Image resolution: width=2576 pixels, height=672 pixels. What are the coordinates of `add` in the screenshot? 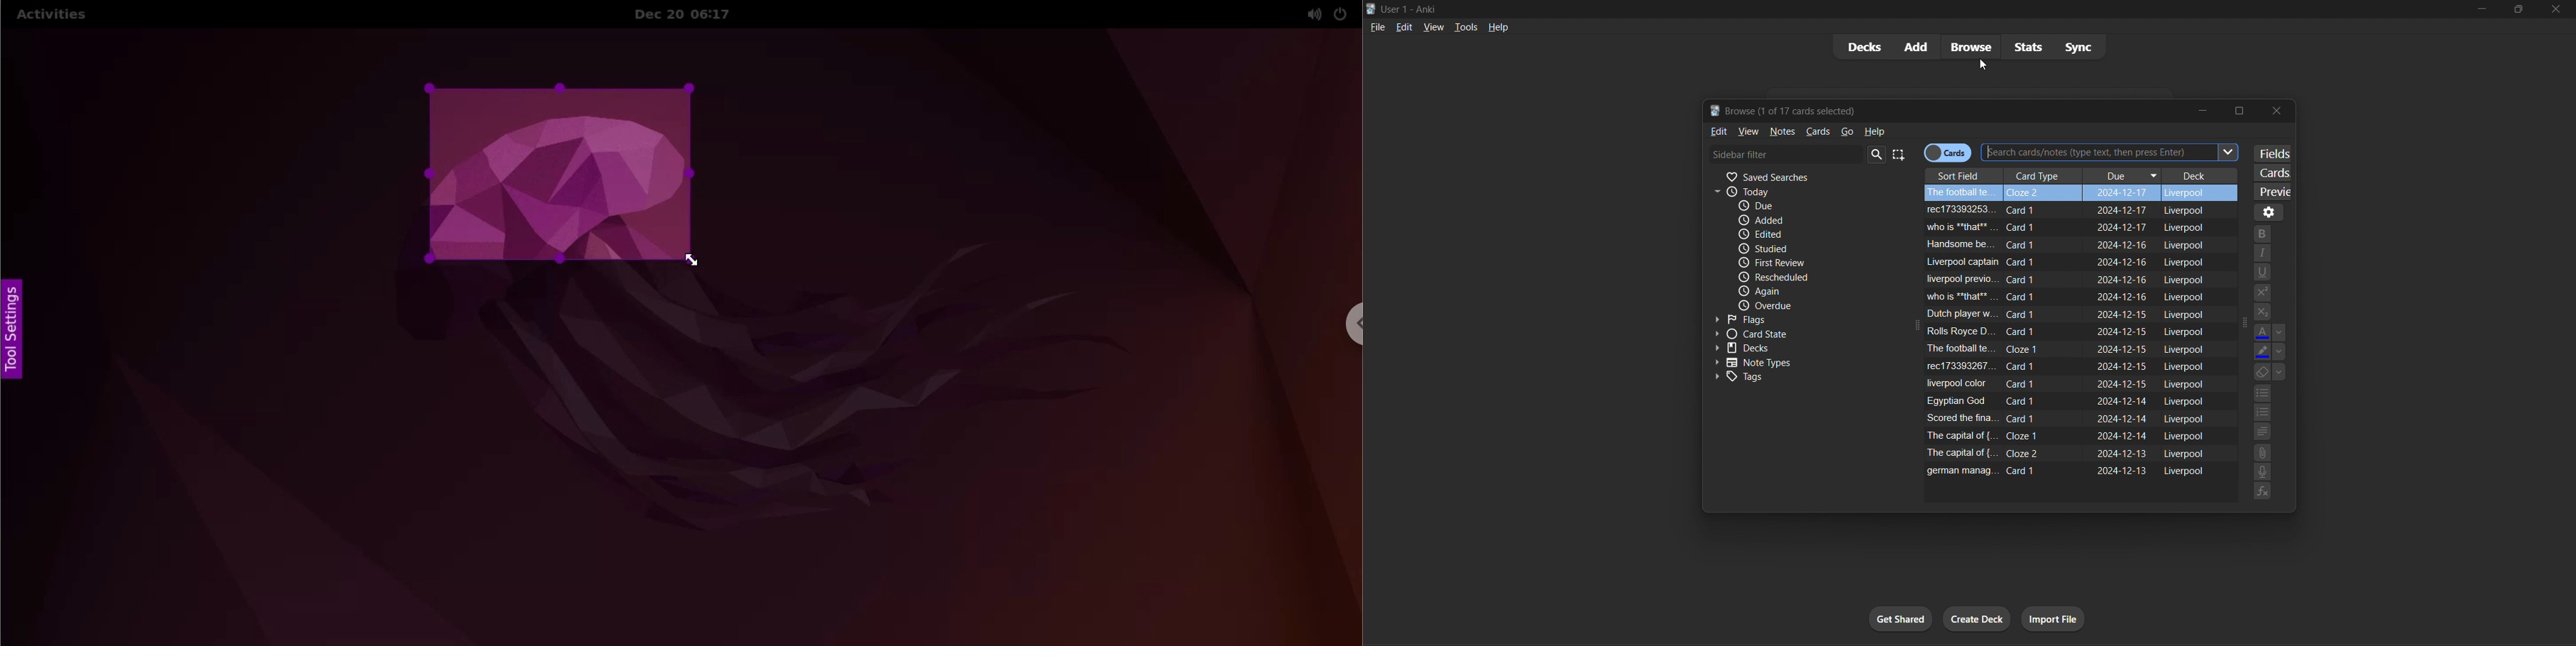 It's located at (1917, 46).